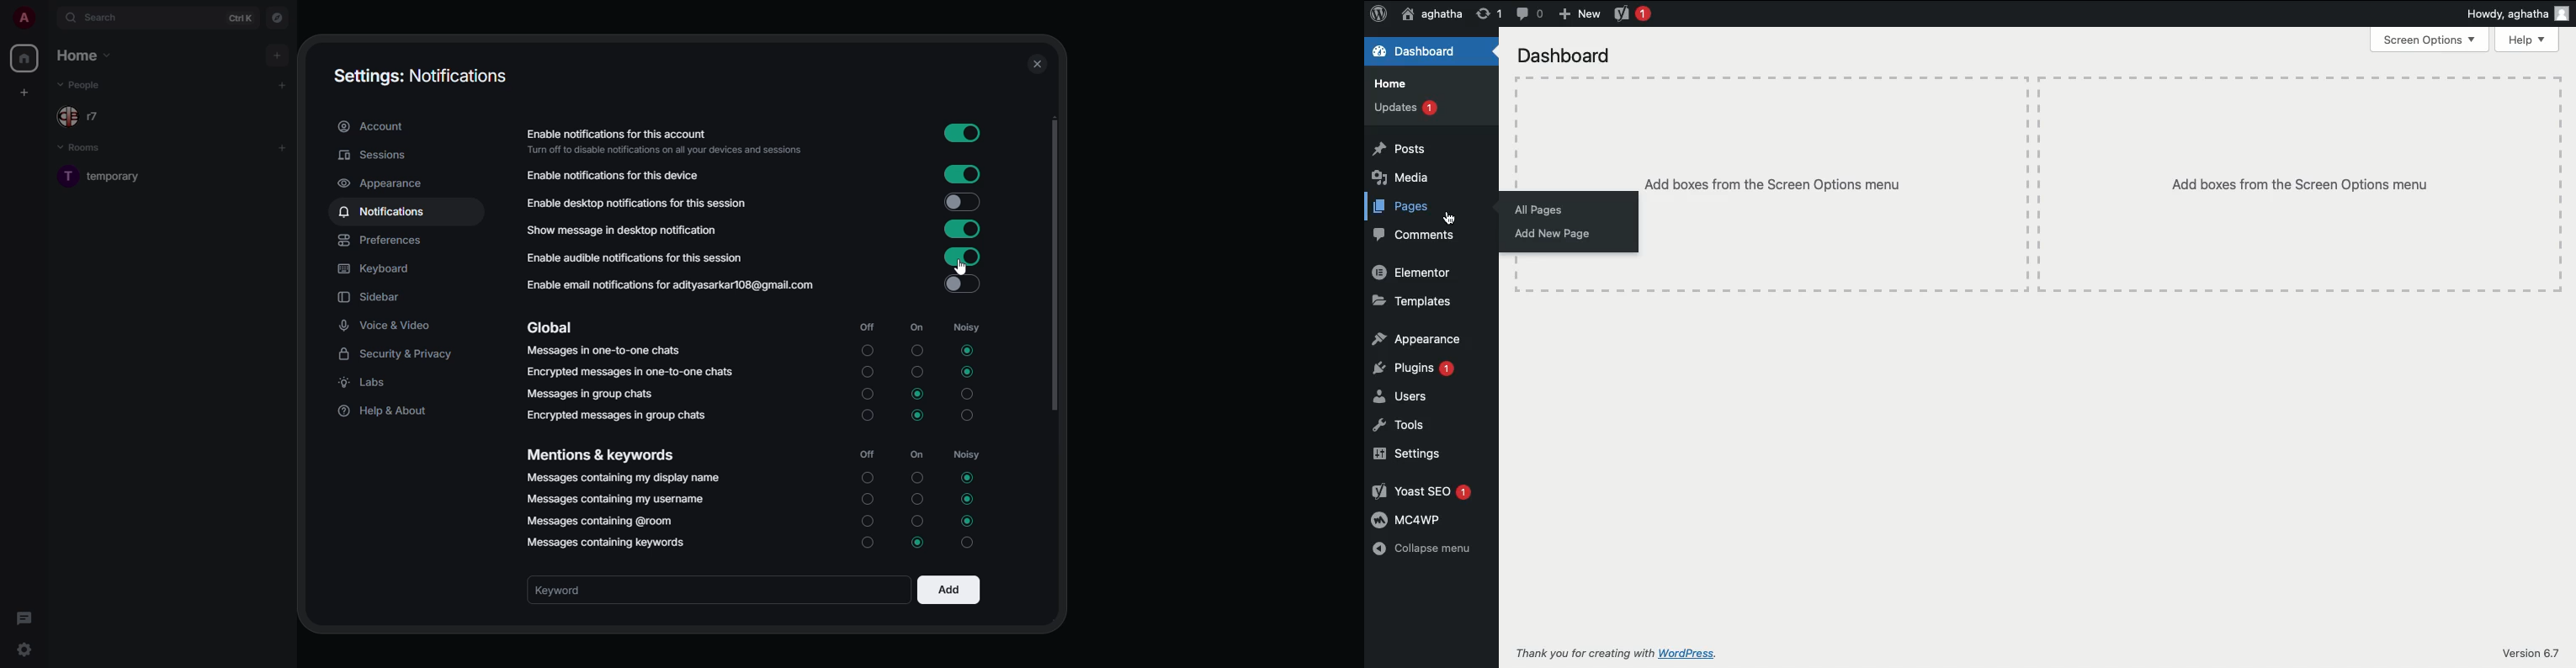  Describe the element at coordinates (615, 498) in the screenshot. I see `messages containing username` at that location.